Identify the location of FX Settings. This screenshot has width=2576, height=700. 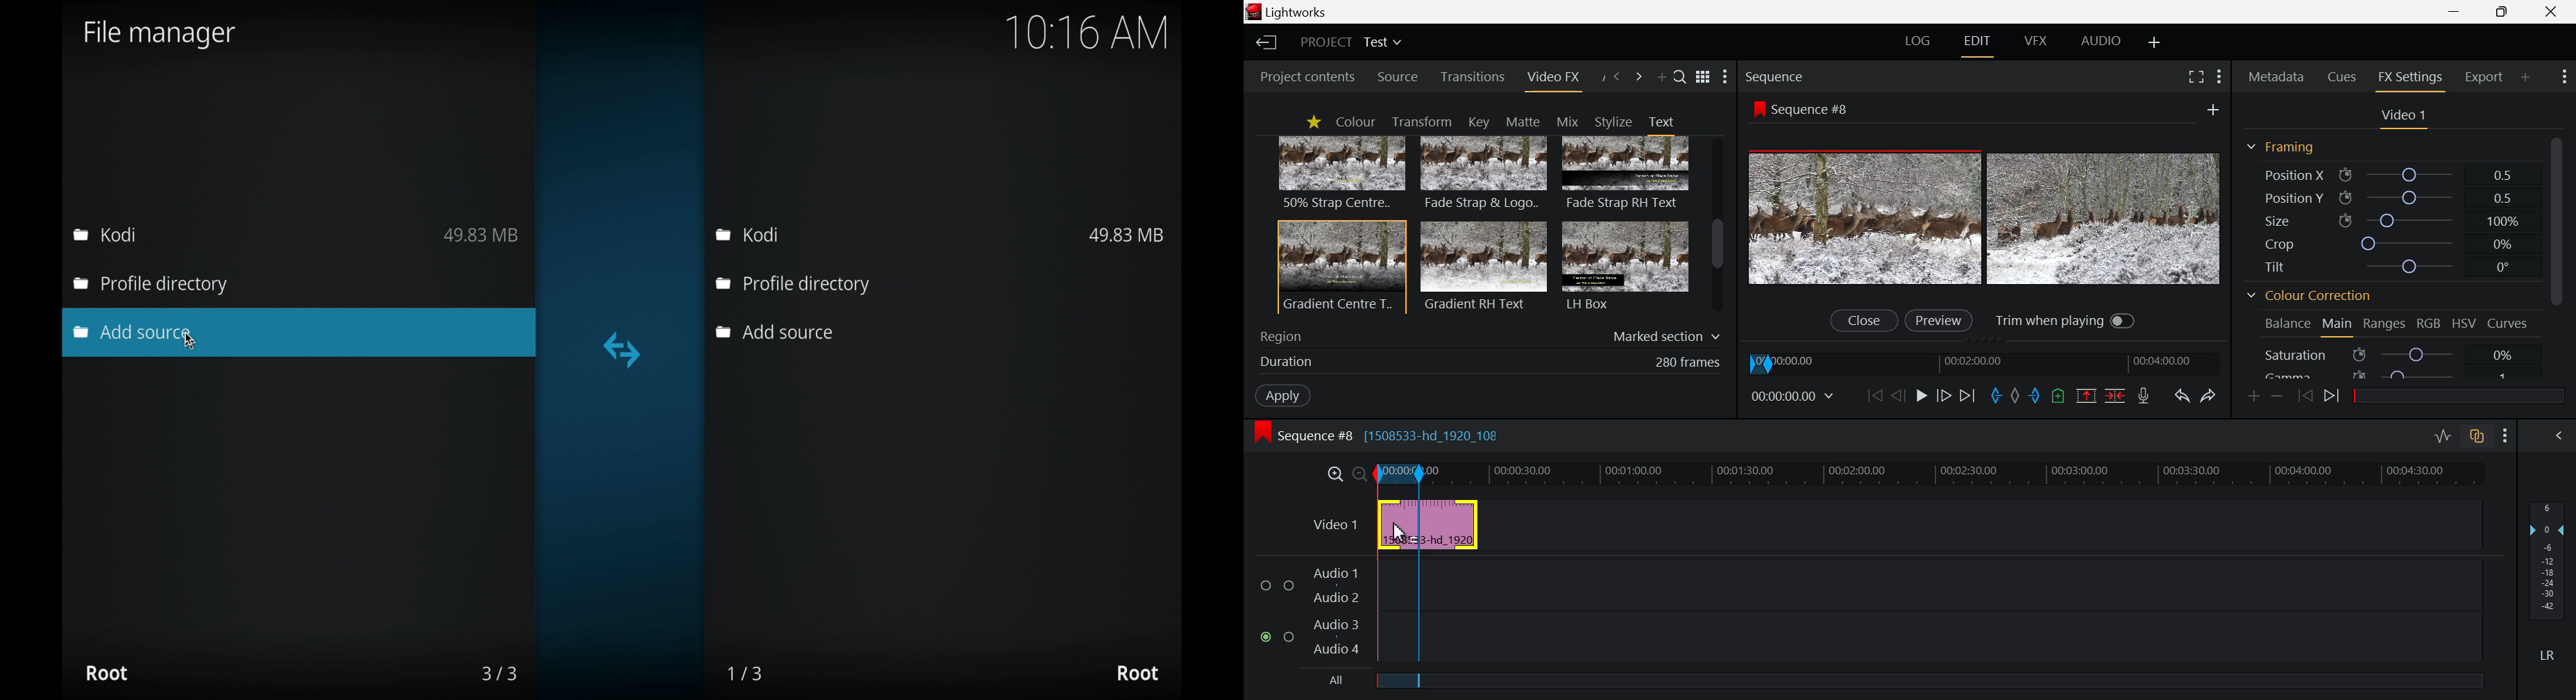
(2409, 77).